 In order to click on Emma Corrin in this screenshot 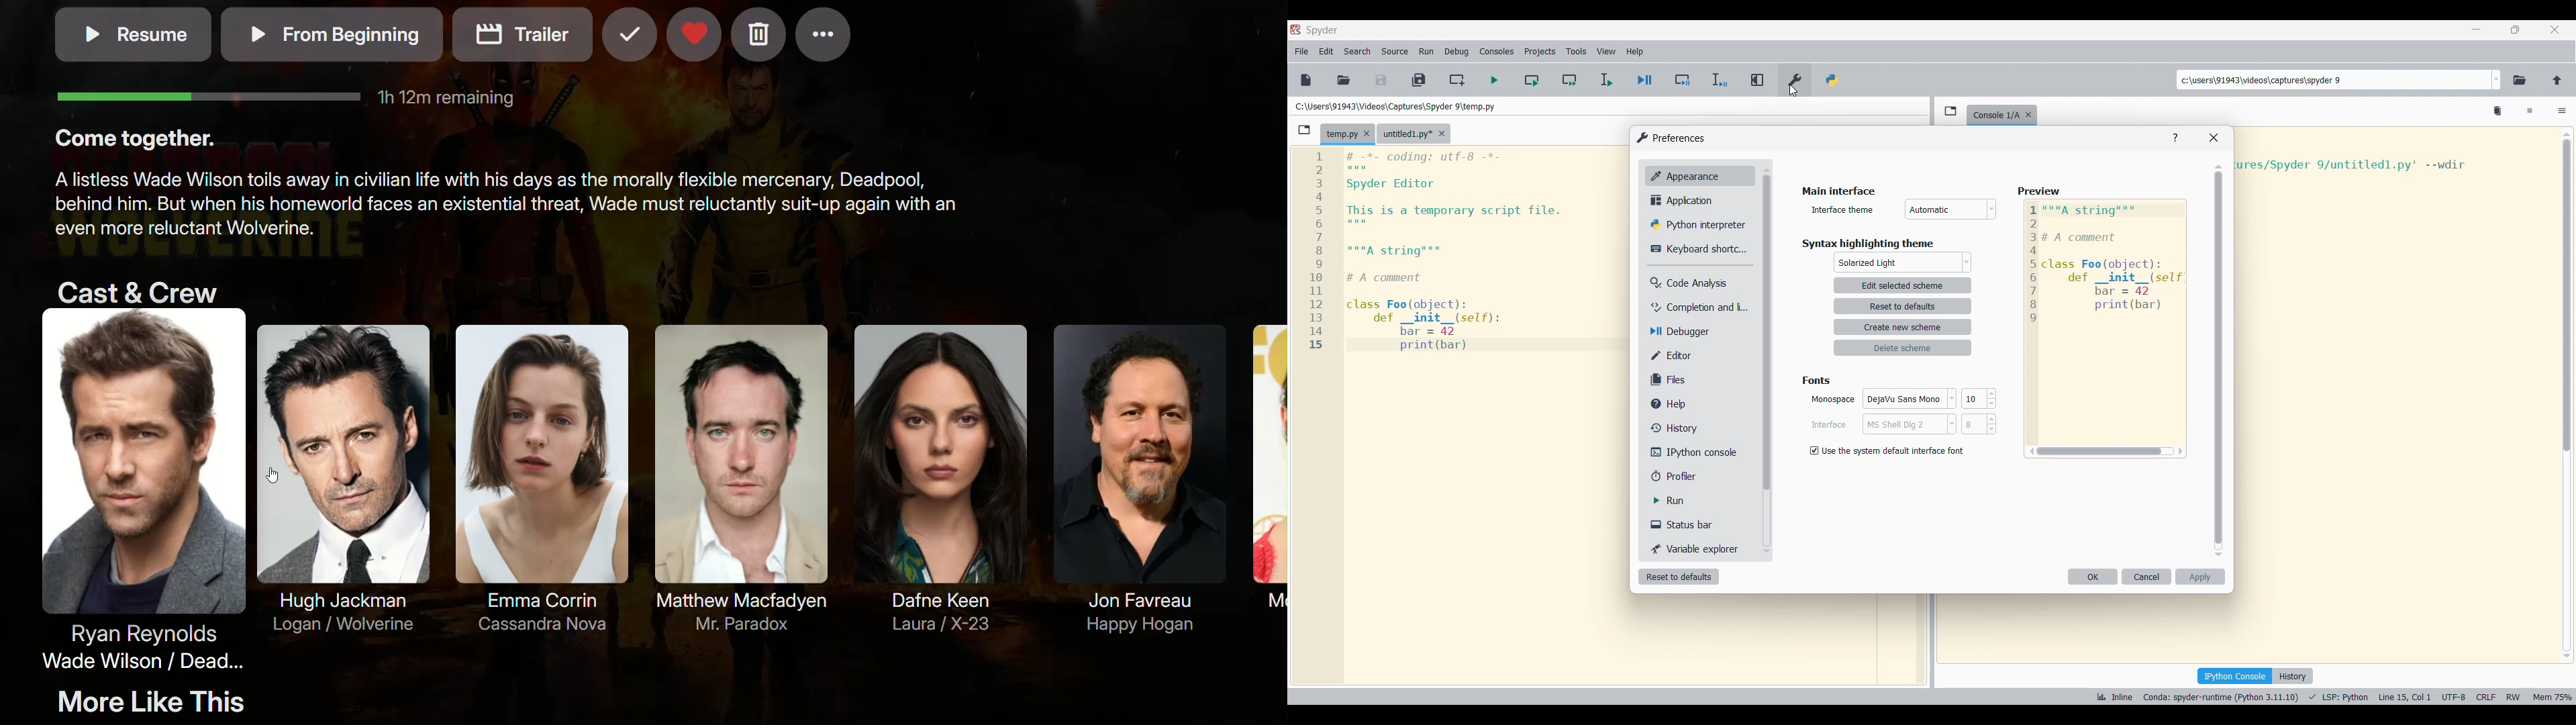, I will do `click(533, 476)`.